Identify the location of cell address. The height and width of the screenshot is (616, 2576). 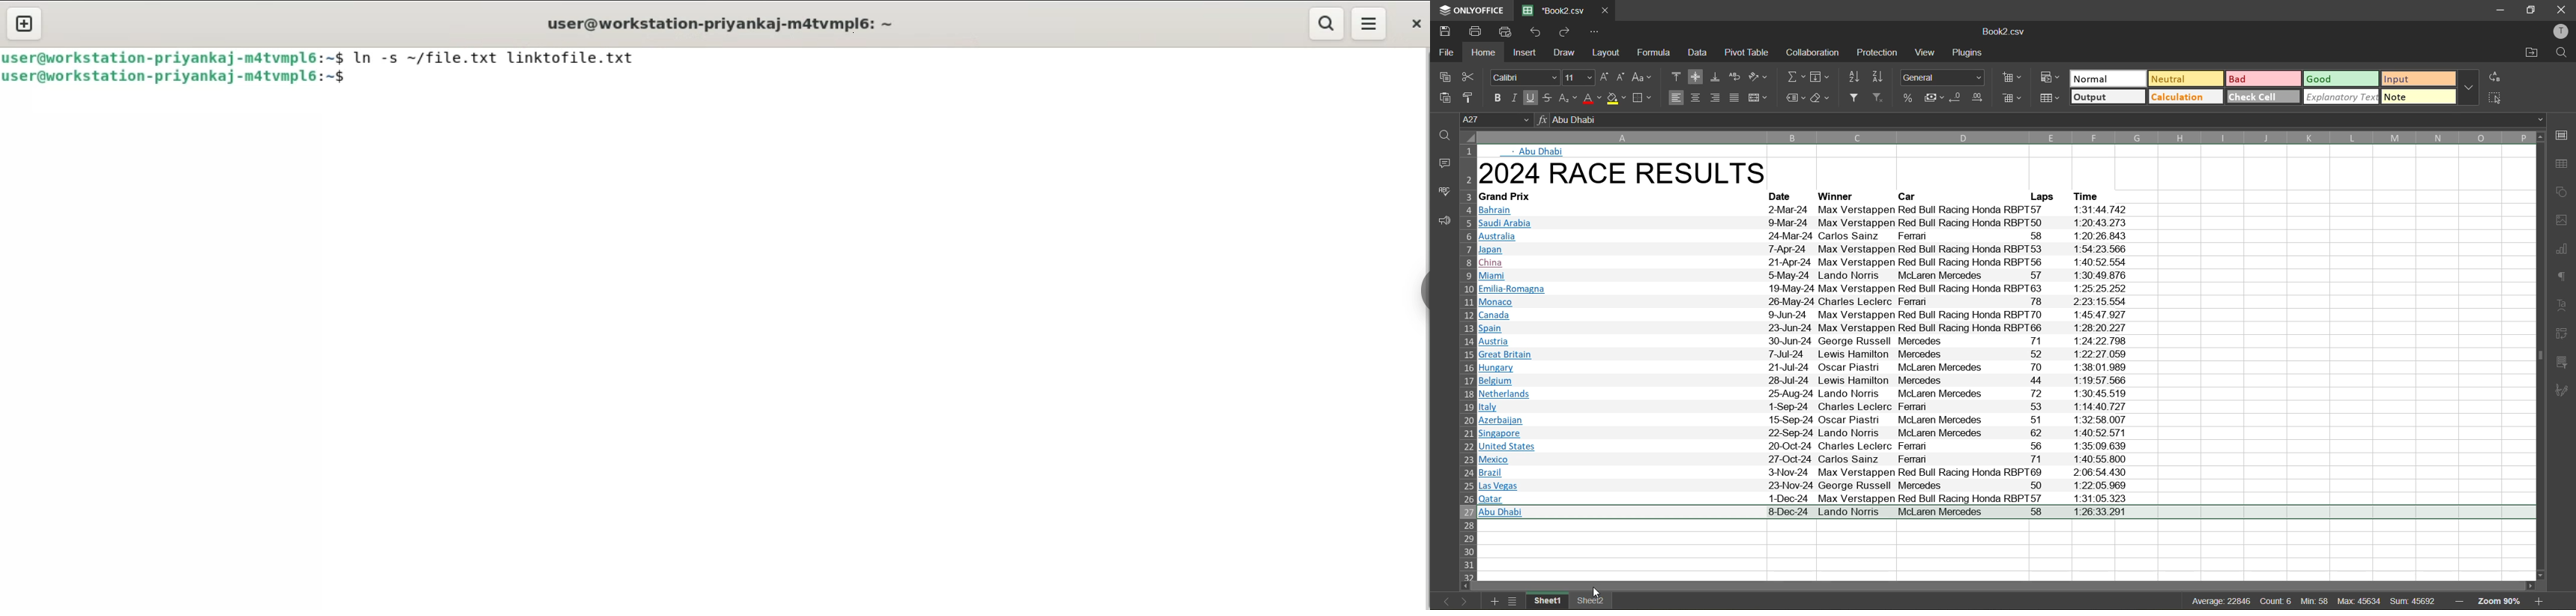
(1497, 118).